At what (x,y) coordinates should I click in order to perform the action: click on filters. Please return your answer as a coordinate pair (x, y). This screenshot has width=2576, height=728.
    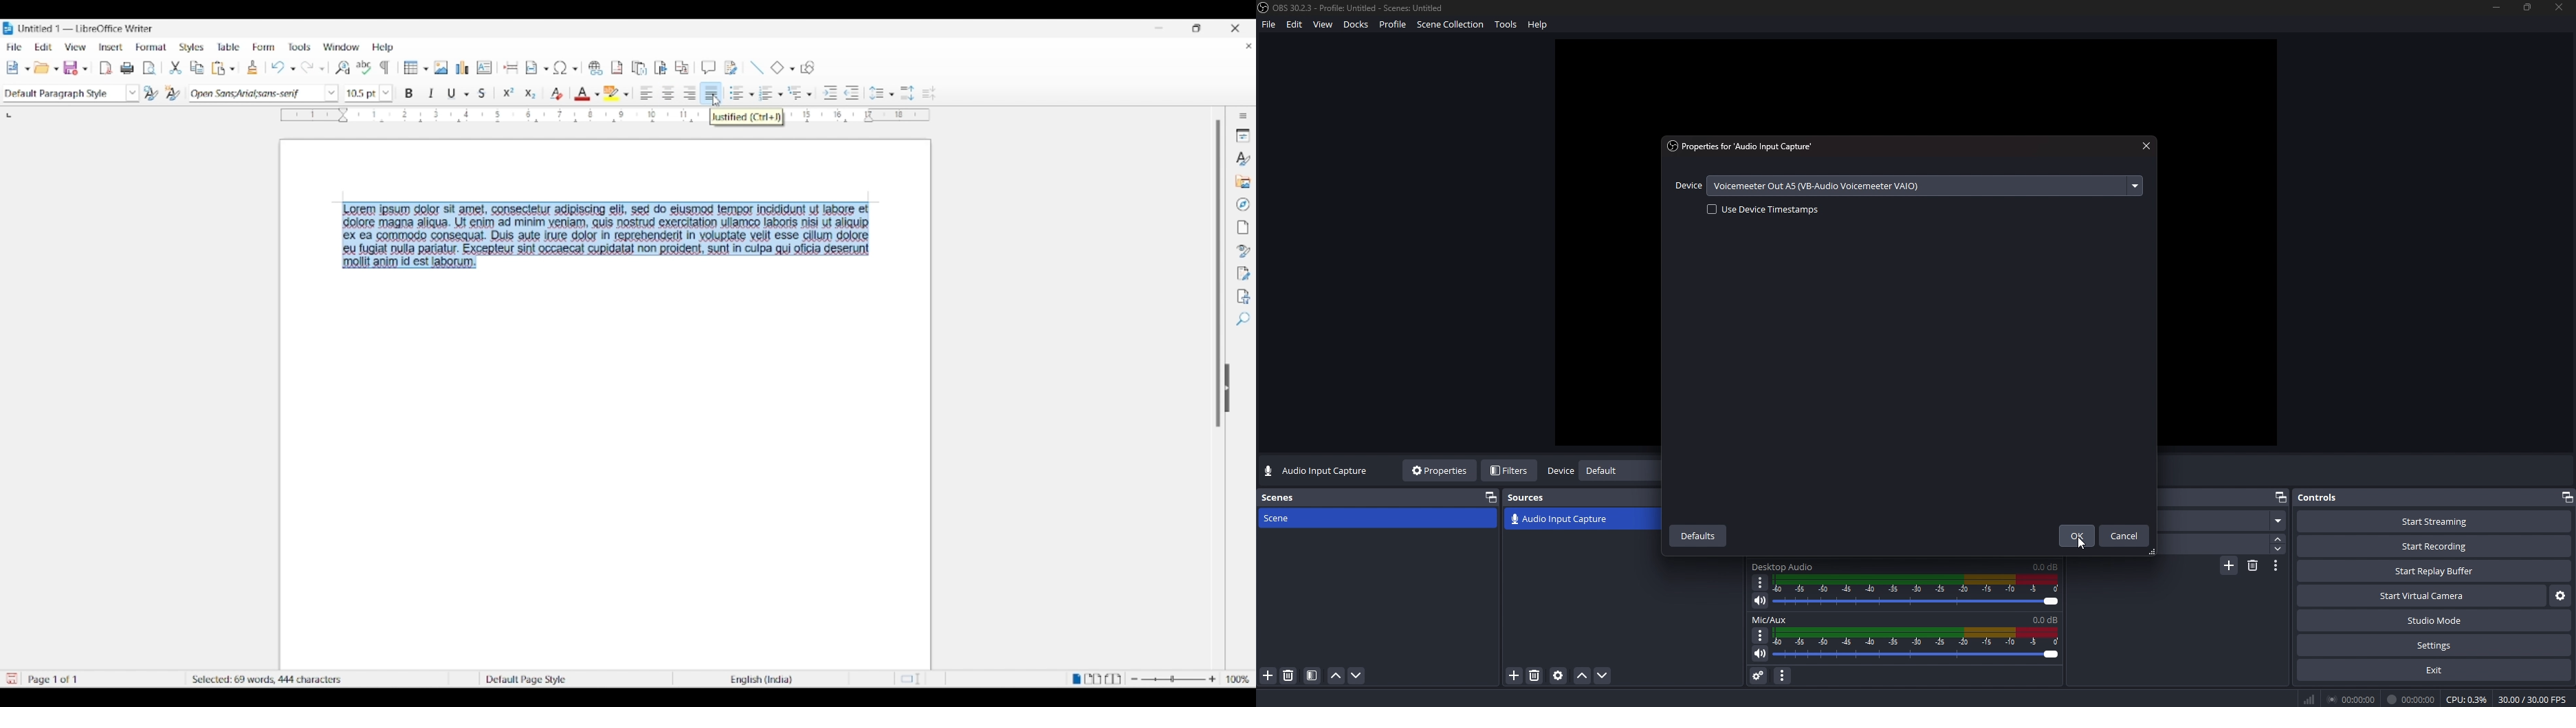
    Looking at the image, I should click on (1511, 470).